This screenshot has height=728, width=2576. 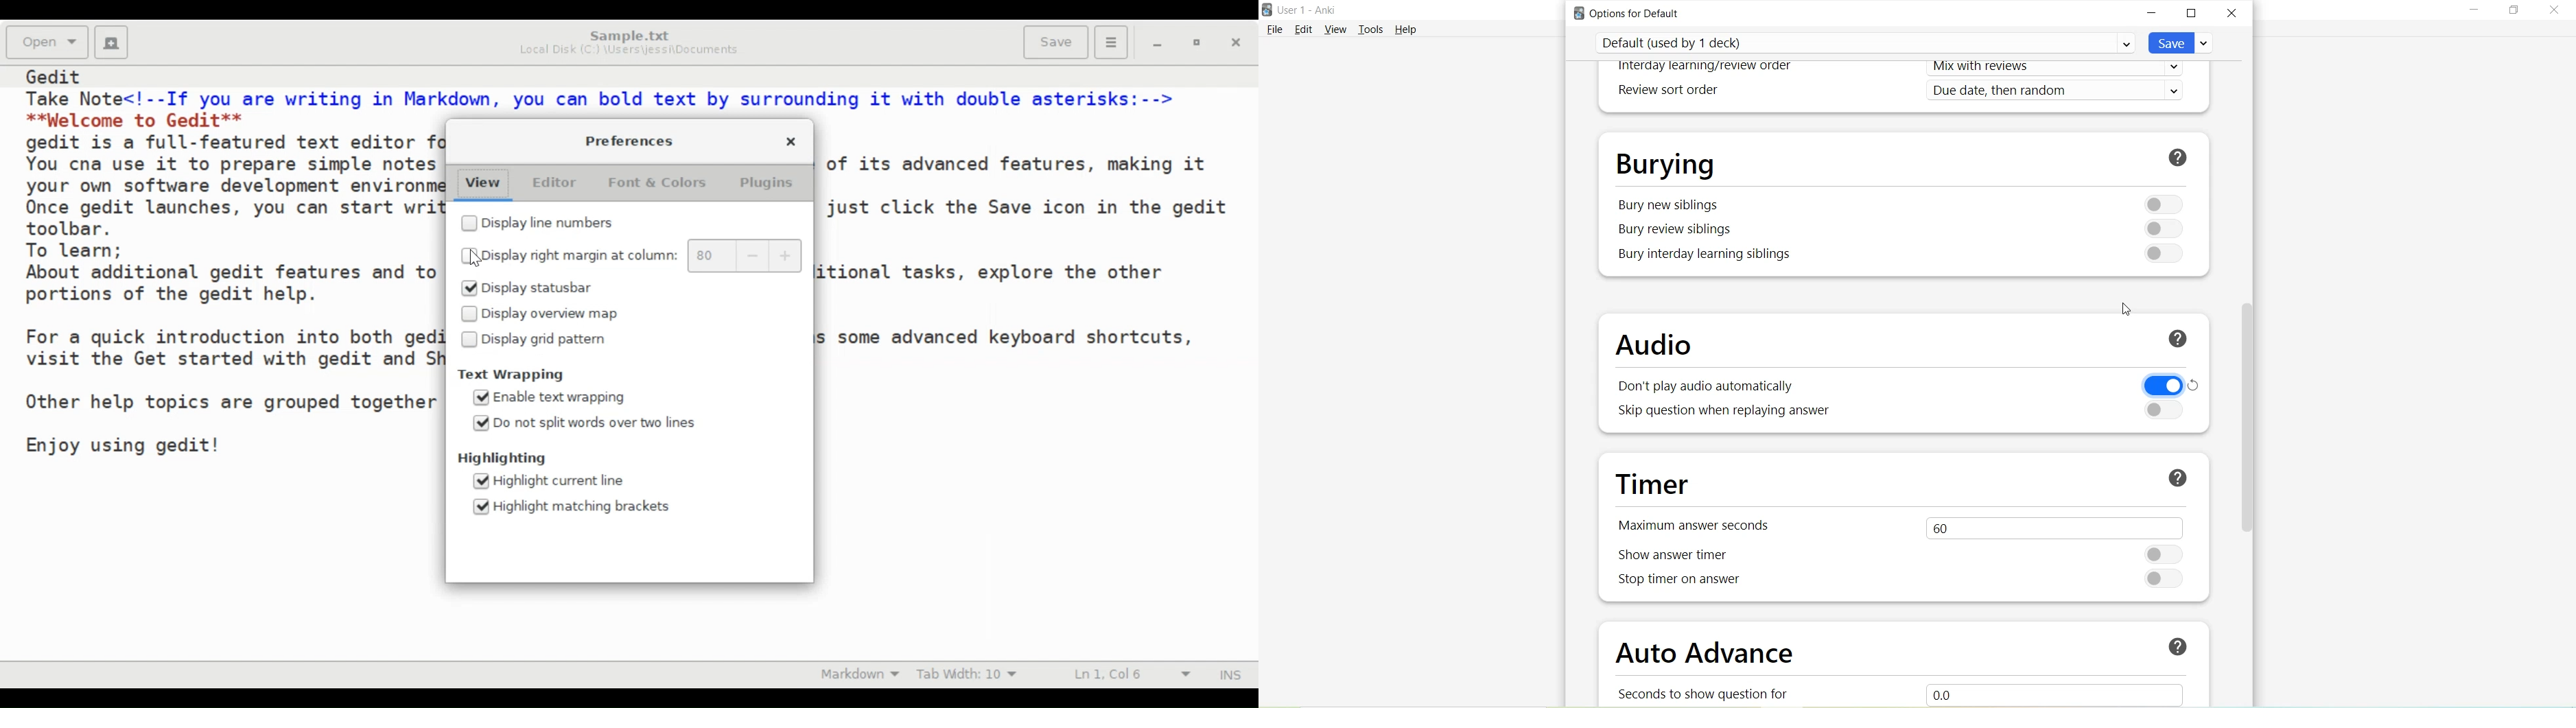 I want to click on Toggle, so click(x=2162, y=410).